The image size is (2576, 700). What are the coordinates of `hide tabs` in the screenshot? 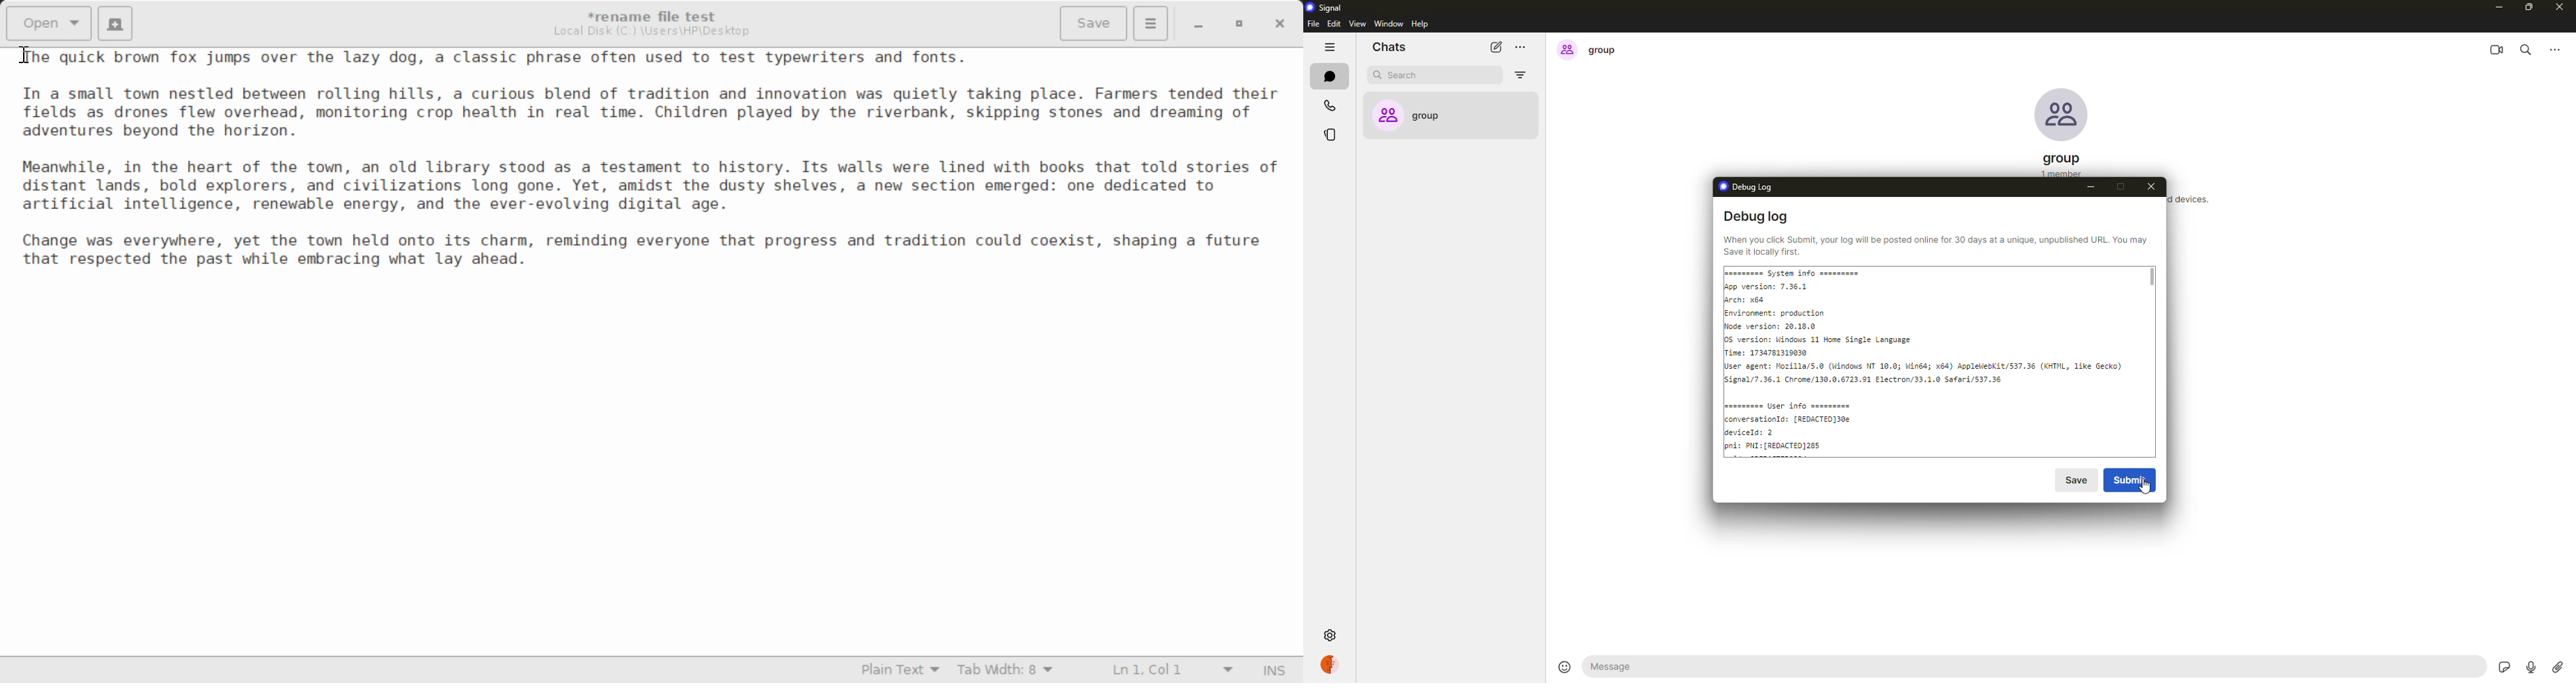 It's located at (1331, 48).